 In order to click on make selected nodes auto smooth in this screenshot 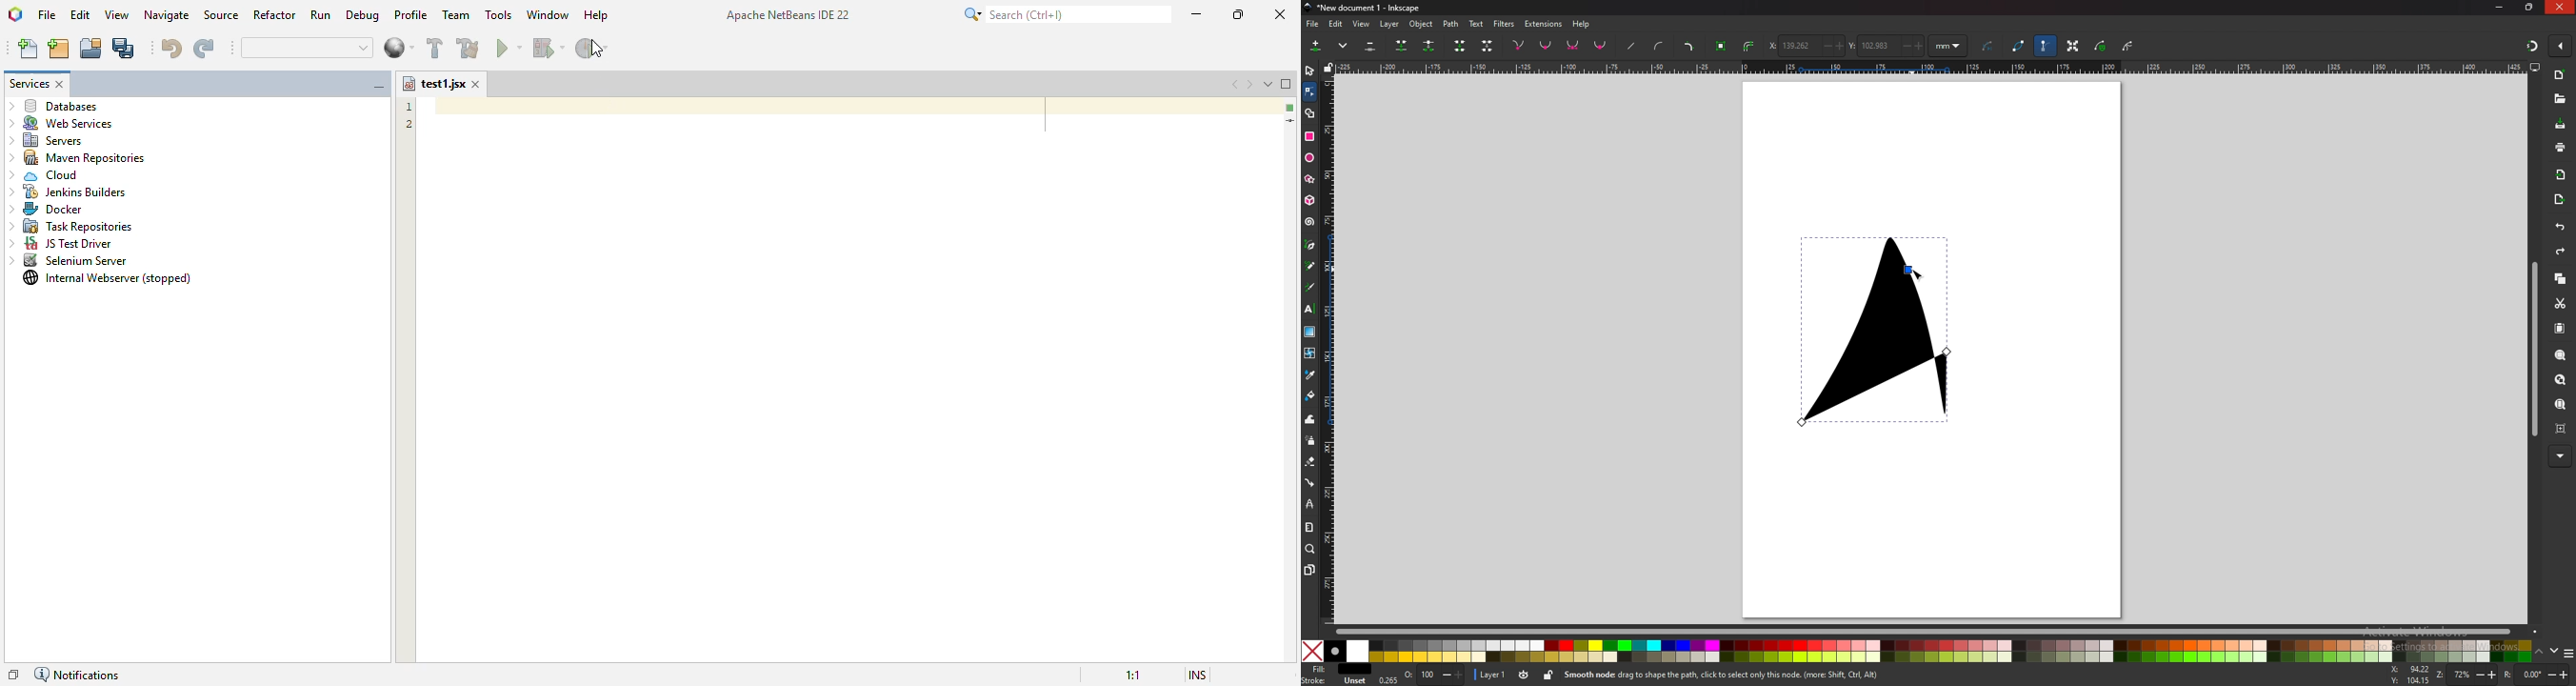, I will do `click(1601, 47)`.